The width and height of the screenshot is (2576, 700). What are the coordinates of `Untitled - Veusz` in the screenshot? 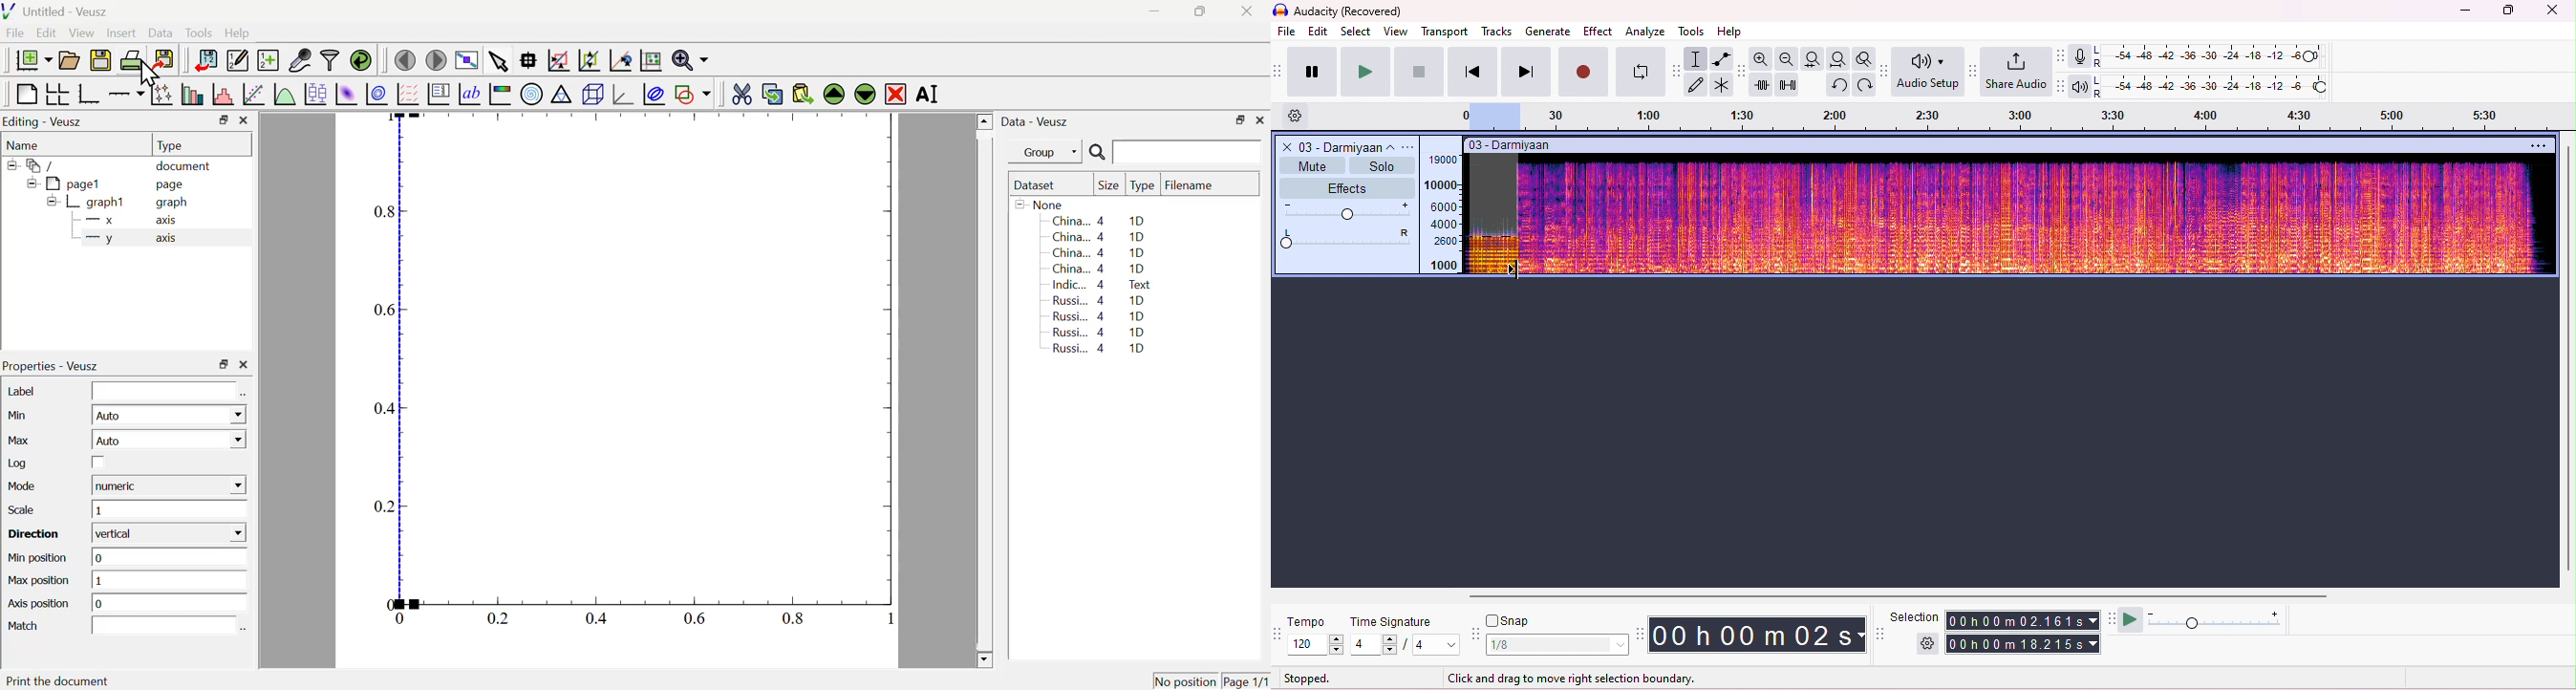 It's located at (58, 13).